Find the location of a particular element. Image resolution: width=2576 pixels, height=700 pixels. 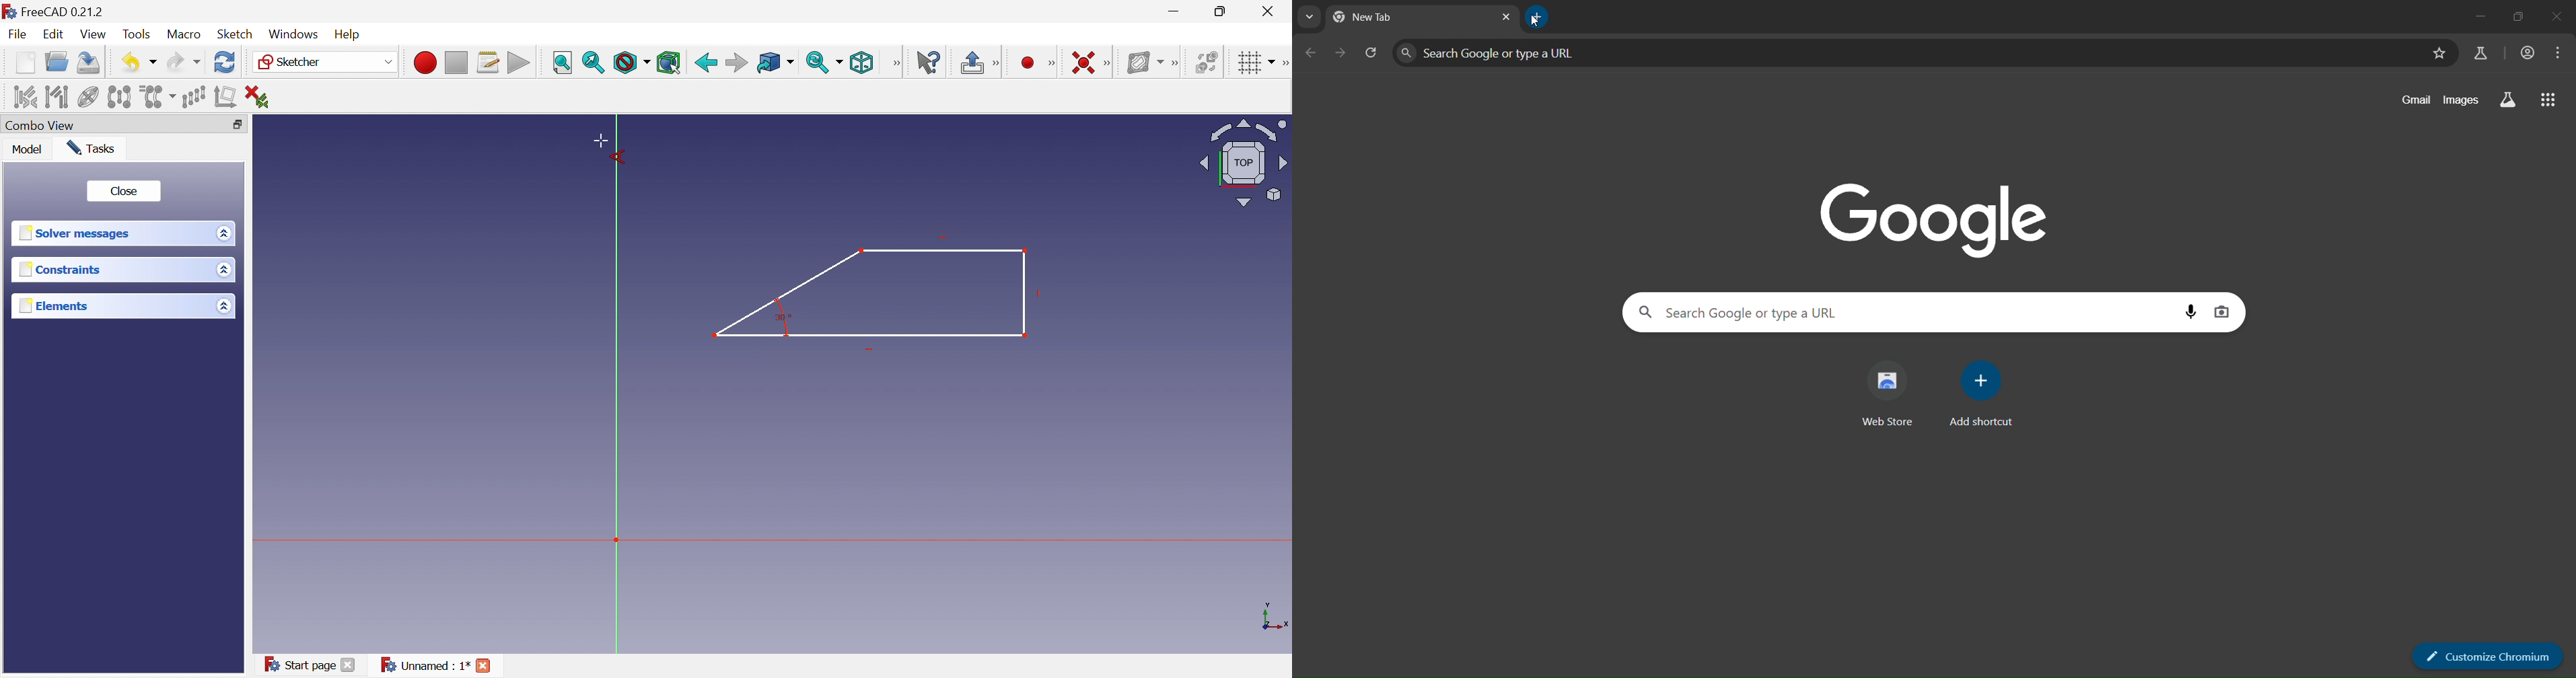

new tab is located at coordinates (1536, 17).